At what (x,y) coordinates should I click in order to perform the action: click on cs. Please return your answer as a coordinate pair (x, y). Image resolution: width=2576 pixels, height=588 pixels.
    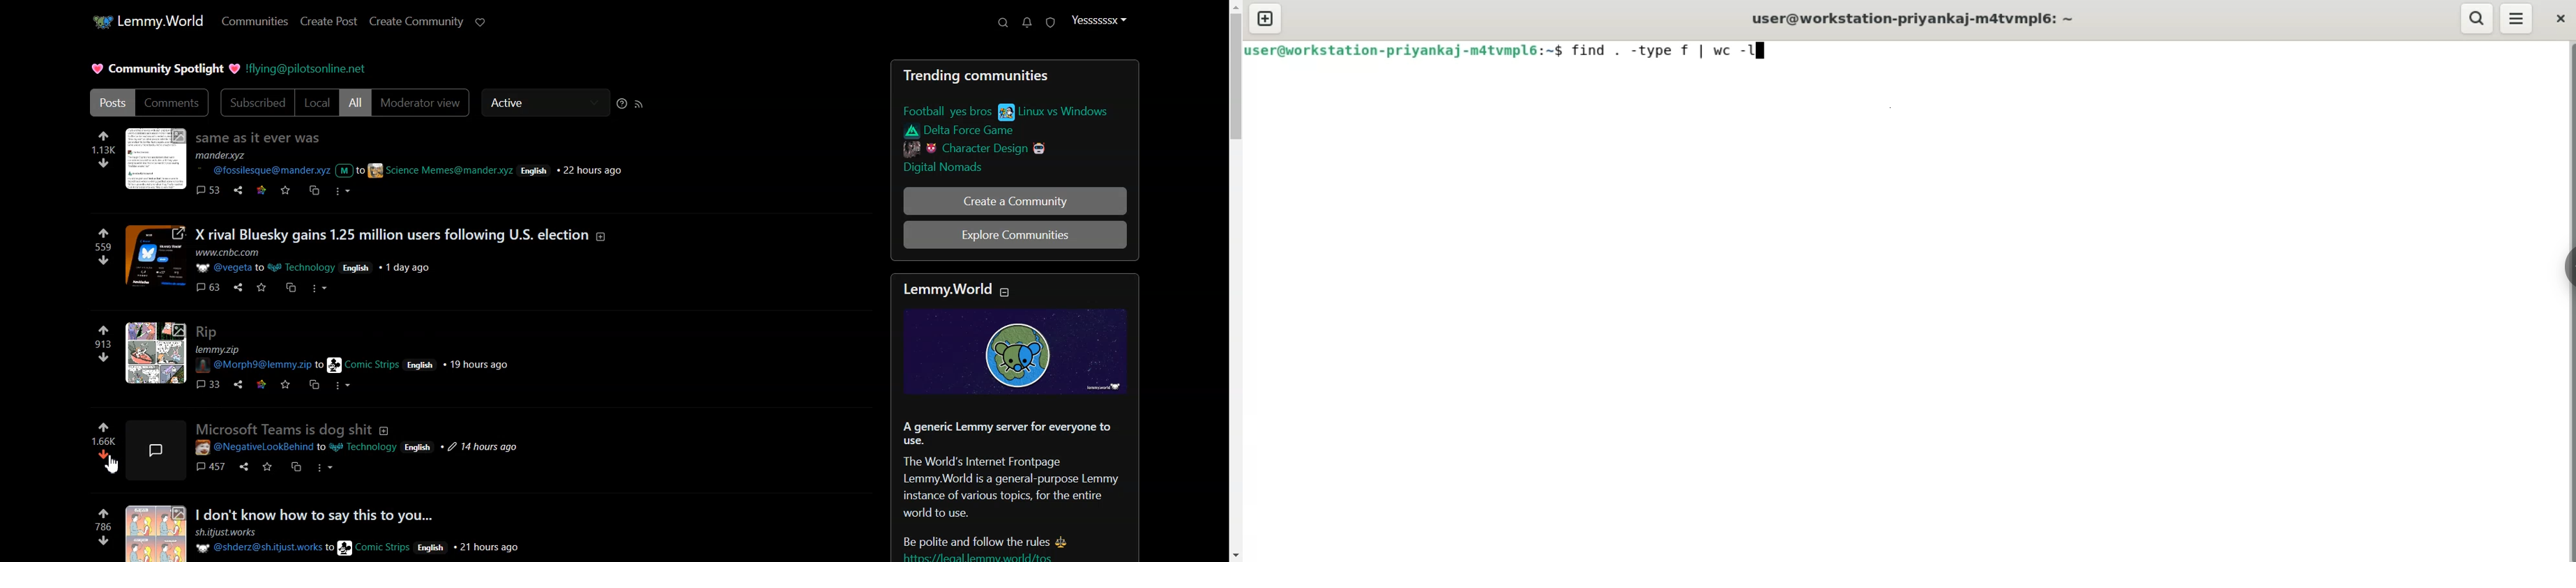
    Looking at the image, I should click on (313, 189).